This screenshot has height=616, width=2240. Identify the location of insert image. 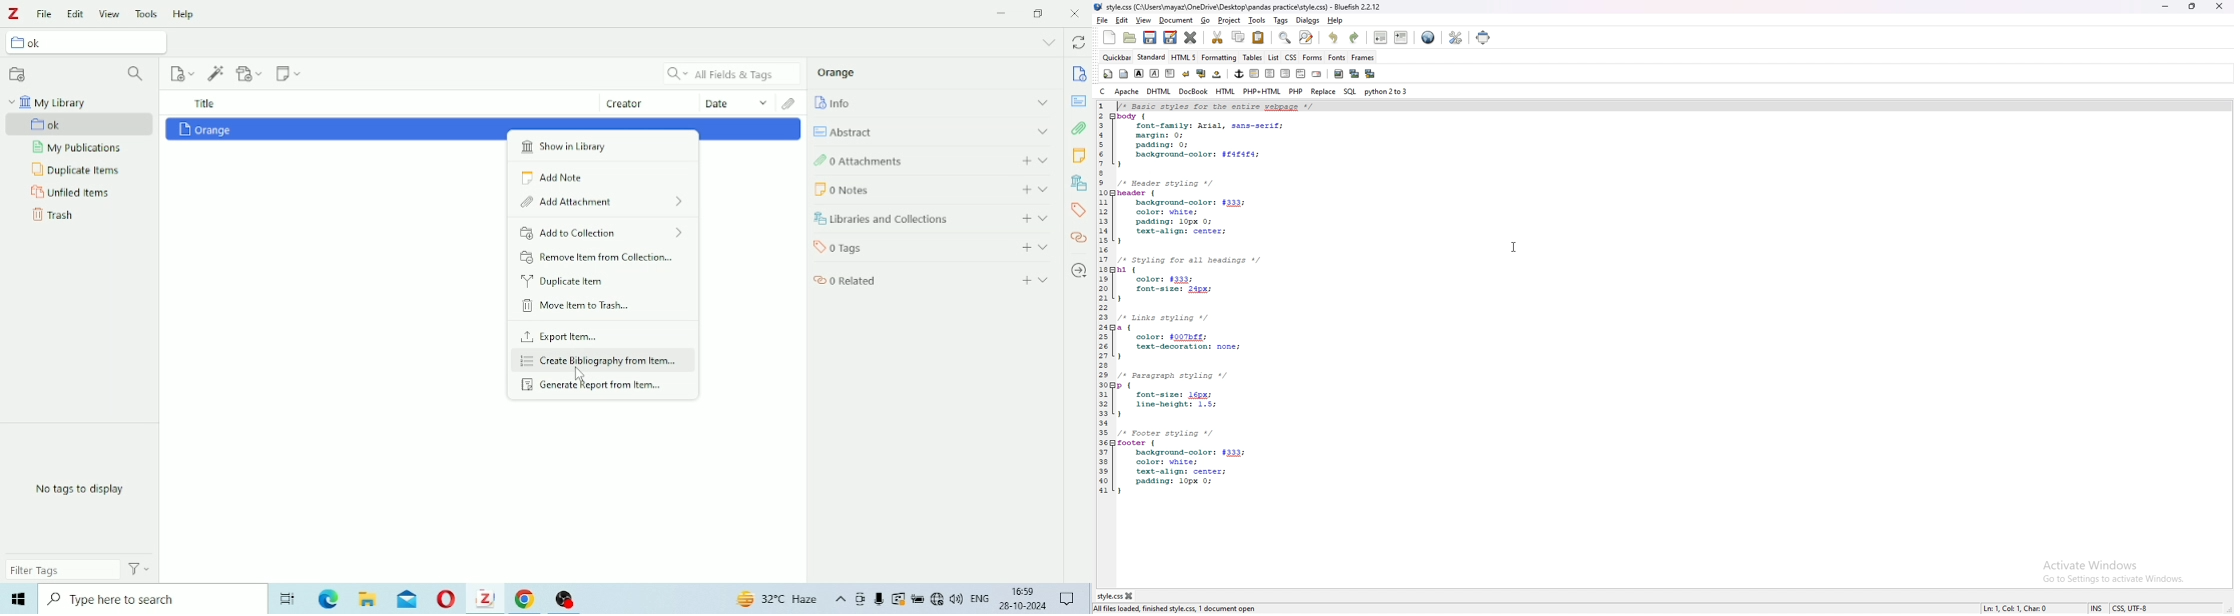
(1339, 74).